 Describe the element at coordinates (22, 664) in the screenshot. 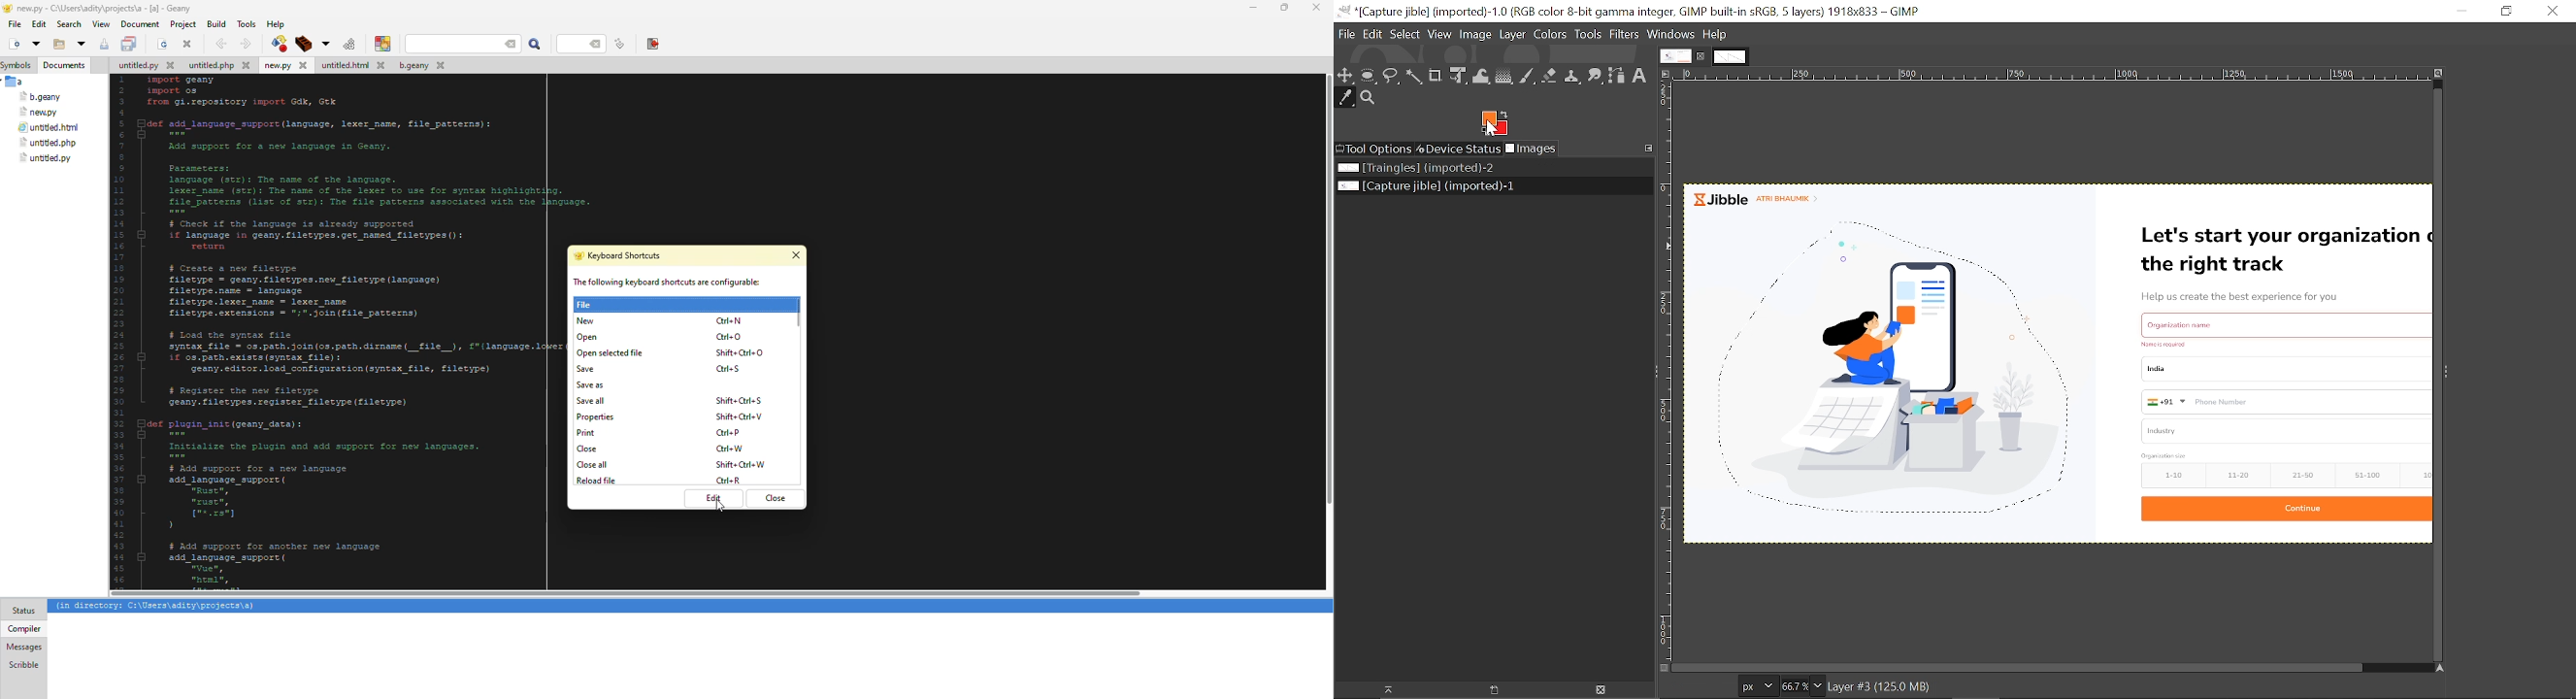

I see `scribble` at that location.